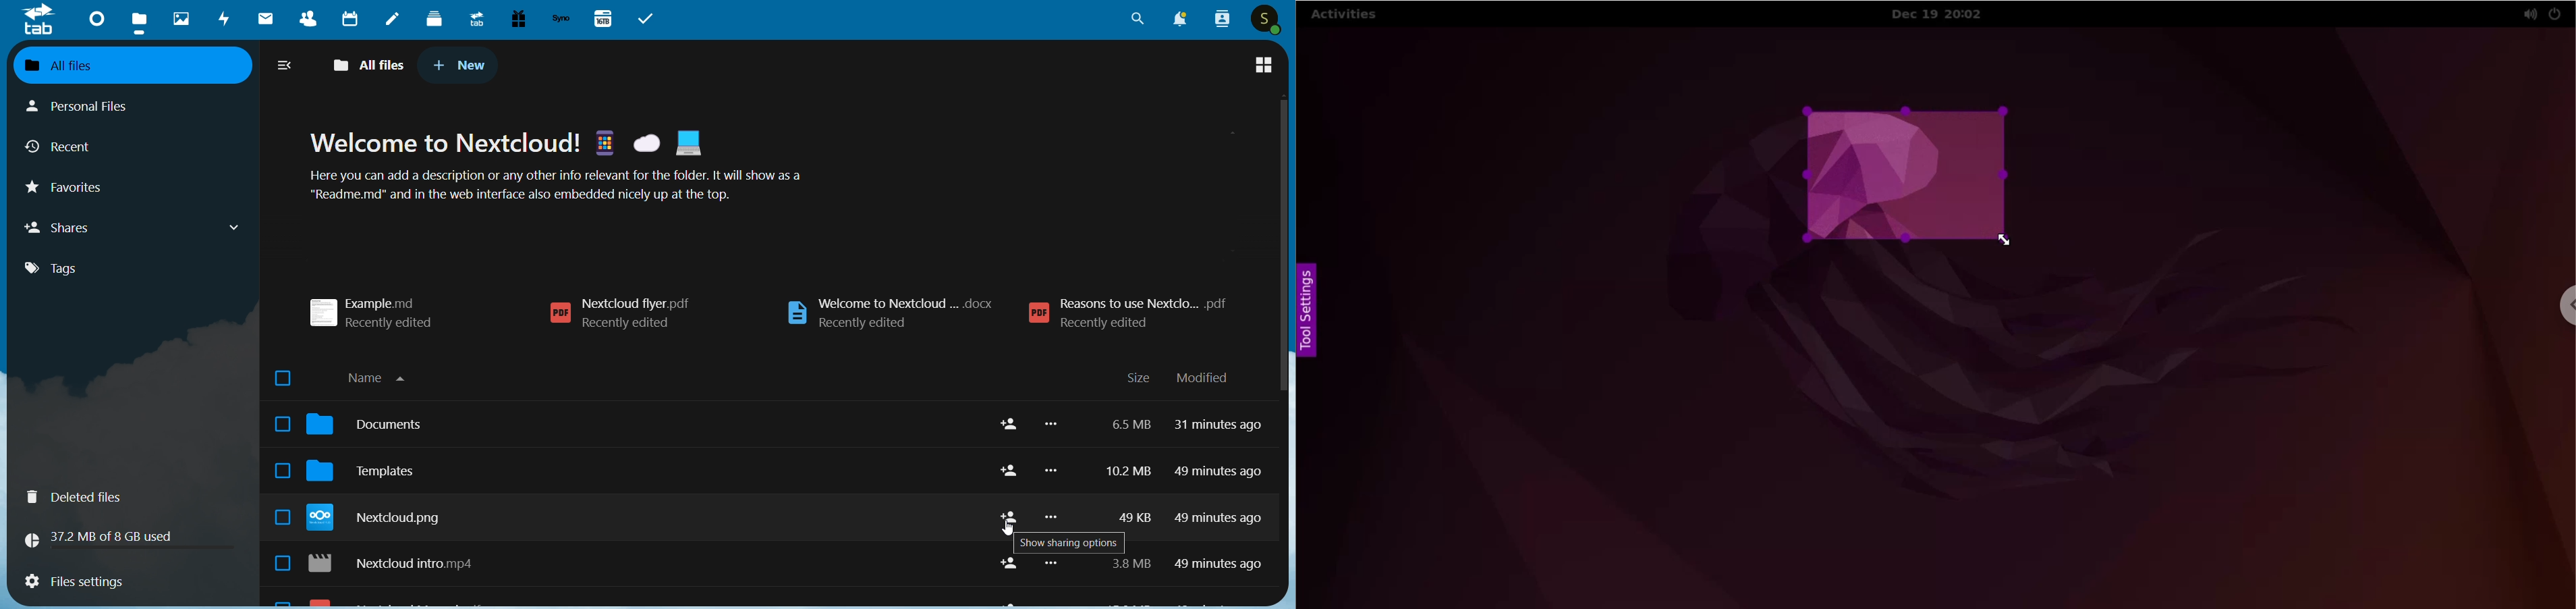 This screenshot has height=616, width=2576. What do you see at coordinates (1262, 66) in the screenshot?
I see `tile view` at bounding box center [1262, 66].